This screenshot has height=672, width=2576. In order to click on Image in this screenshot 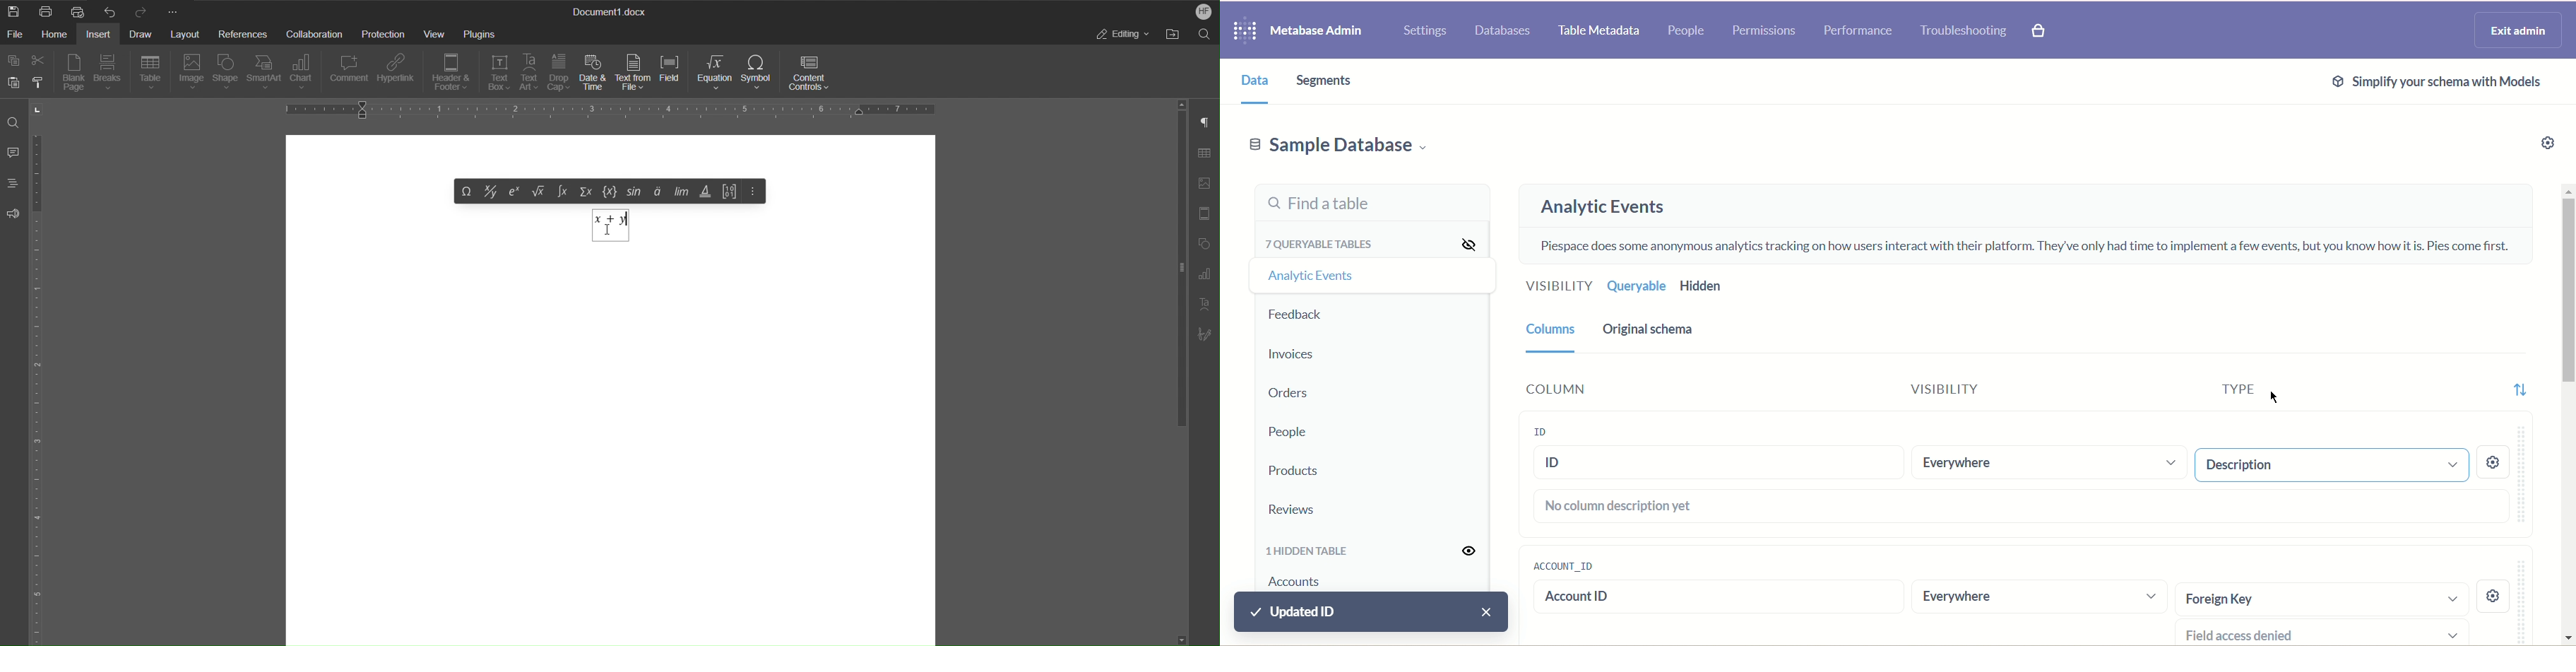, I will do `click(188, 73)`.